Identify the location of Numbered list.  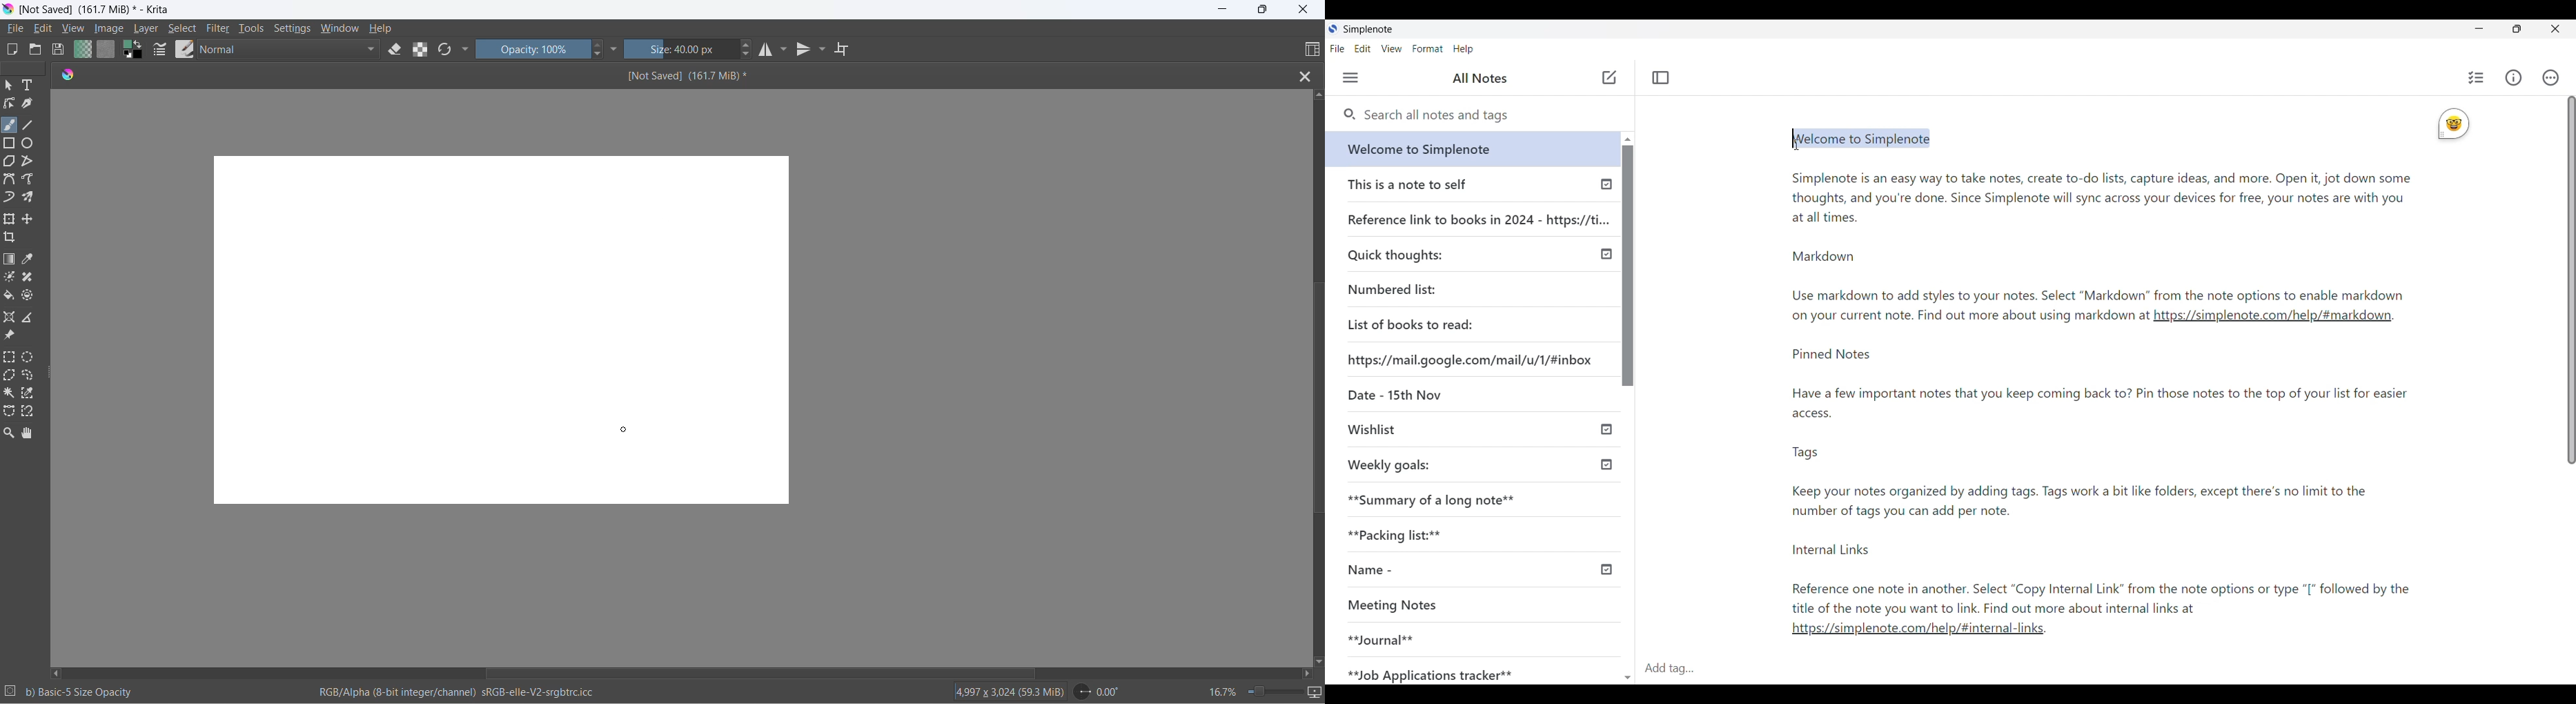
(1391, 289).